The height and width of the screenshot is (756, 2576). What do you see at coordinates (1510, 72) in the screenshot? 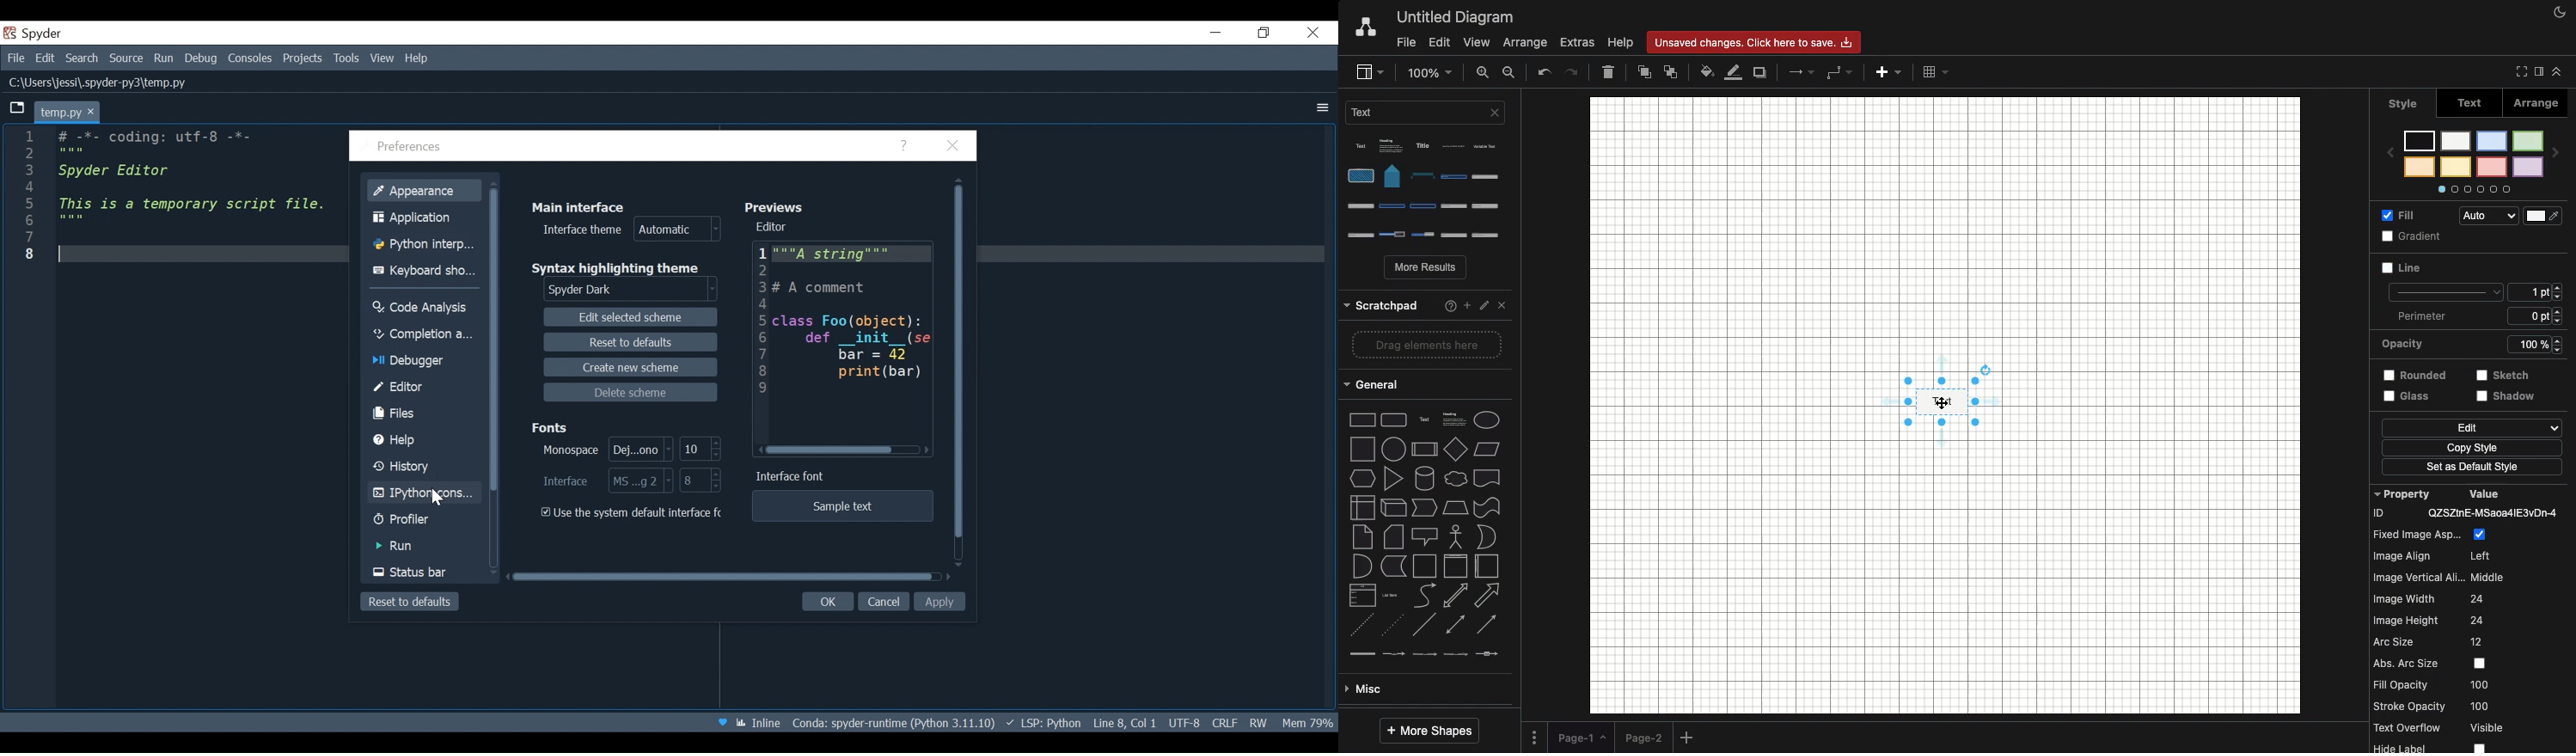
I see `Zoom out` at bounding box center [1510, 72].